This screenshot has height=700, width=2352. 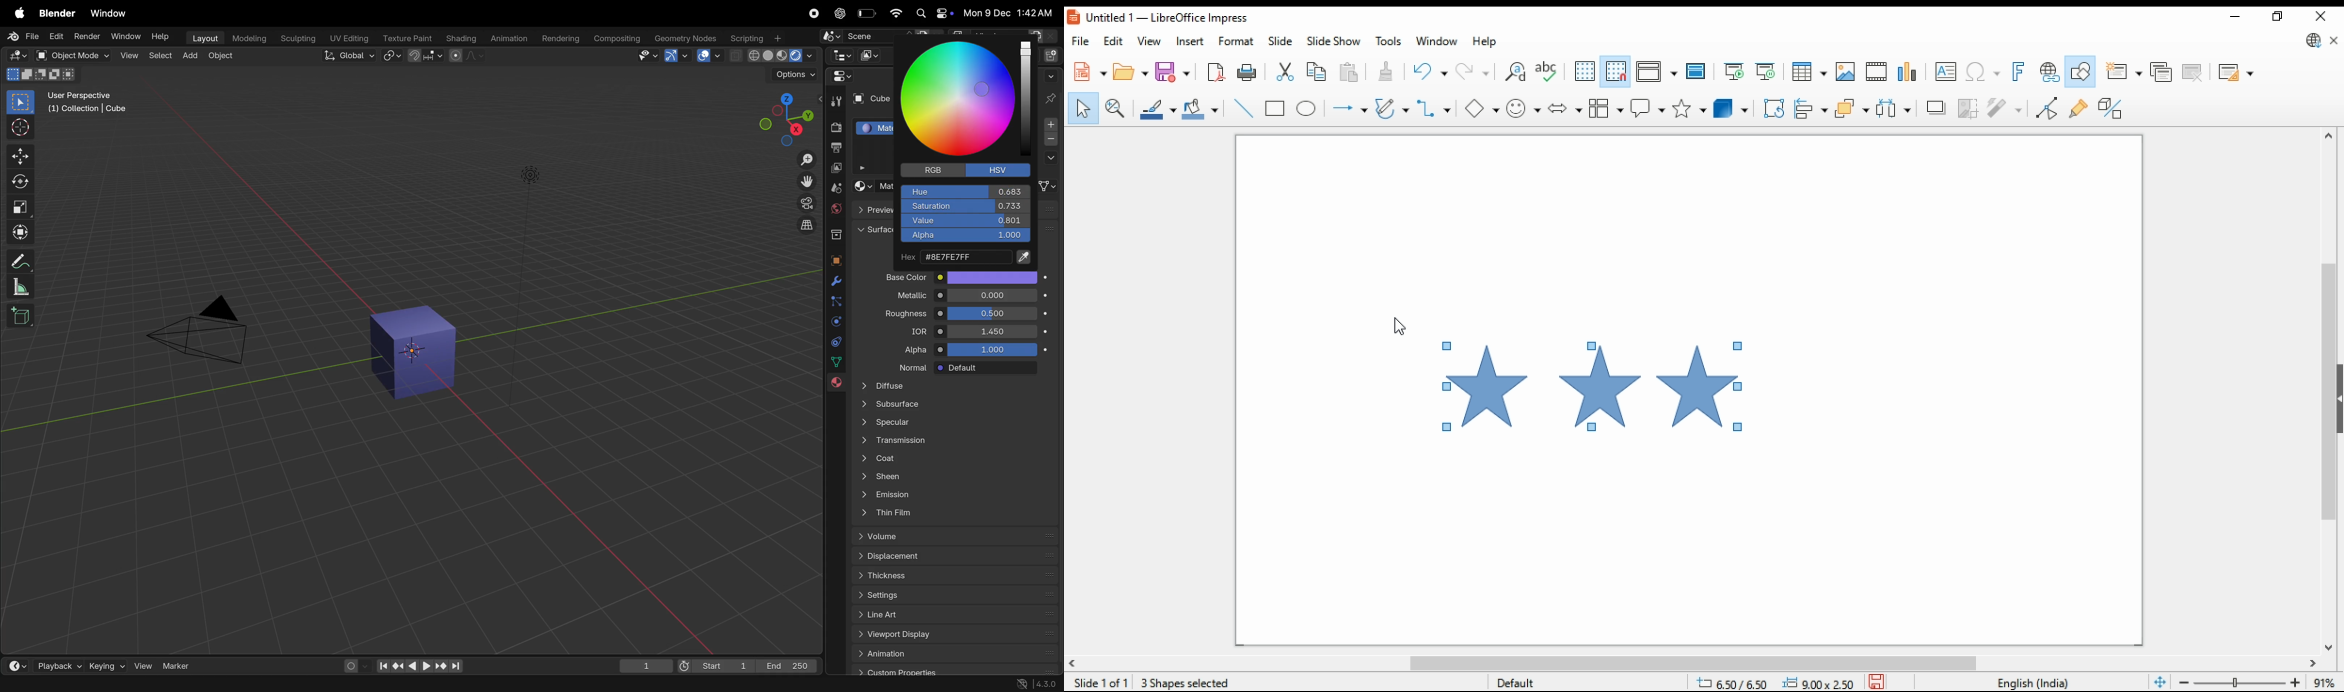 I want to click on add materail slor, so click(x=1051, y=125).